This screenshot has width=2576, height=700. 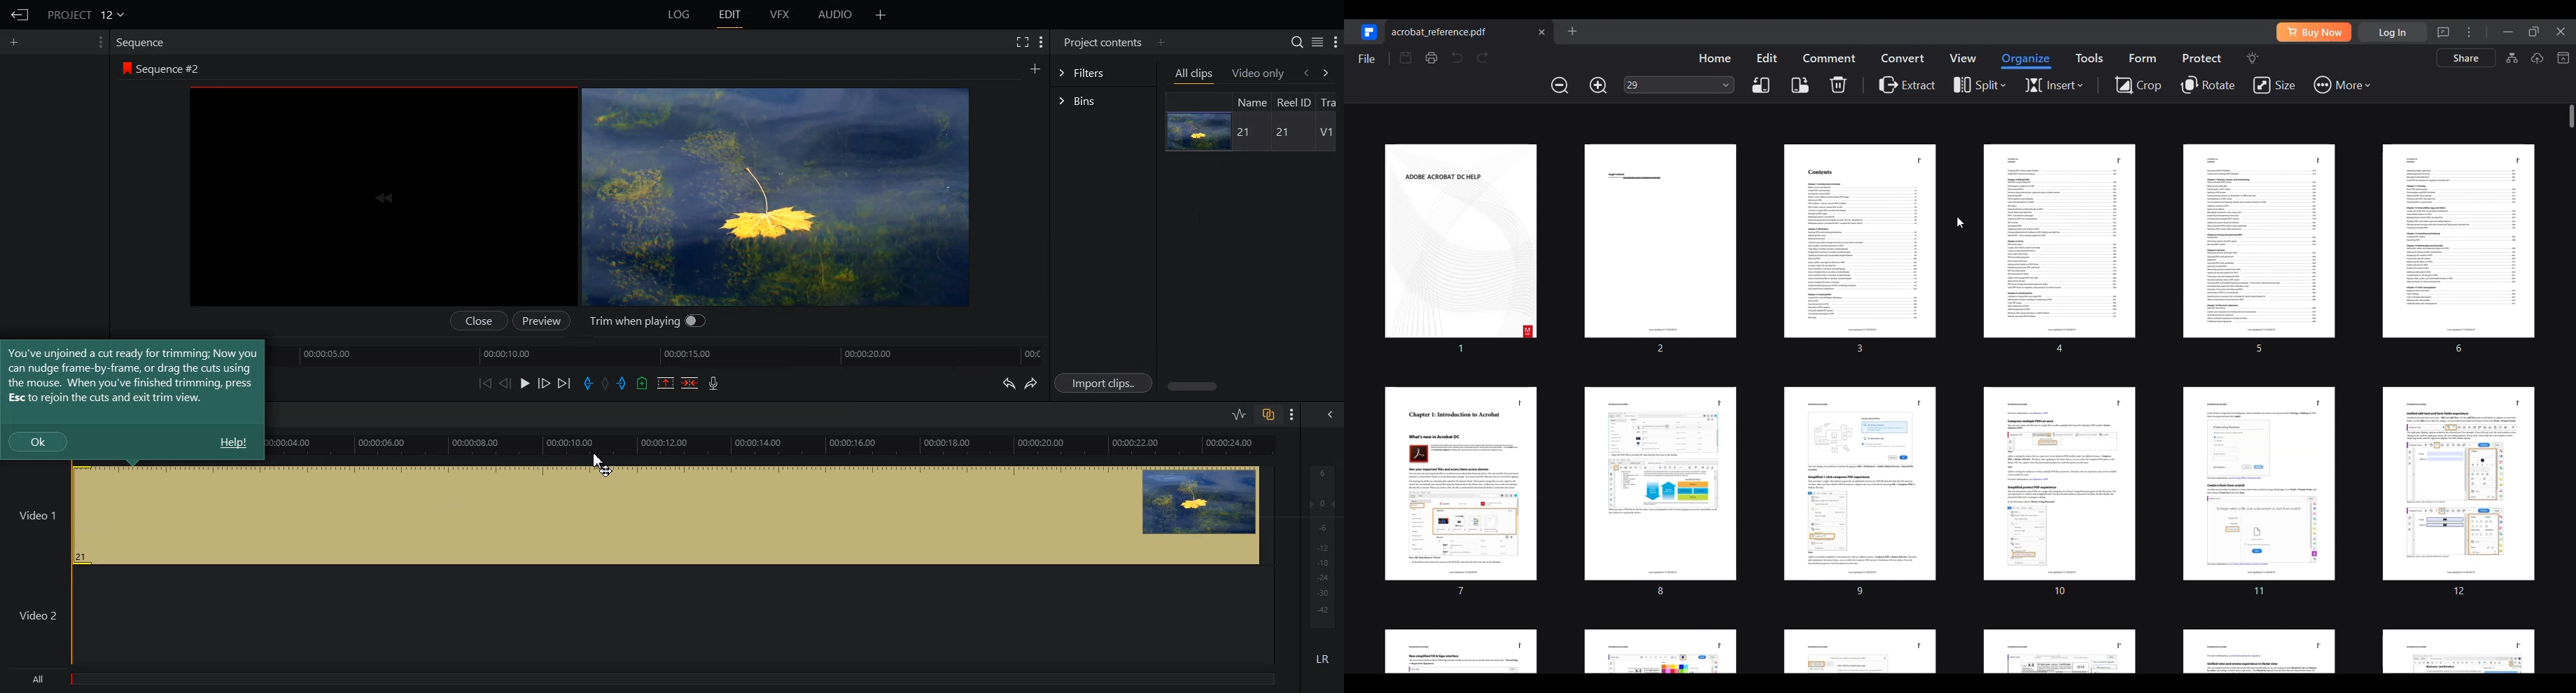 What do you see at coordinates (232, 442) in the screenshot?
I see `Help!` at bounding box center [232, 442].